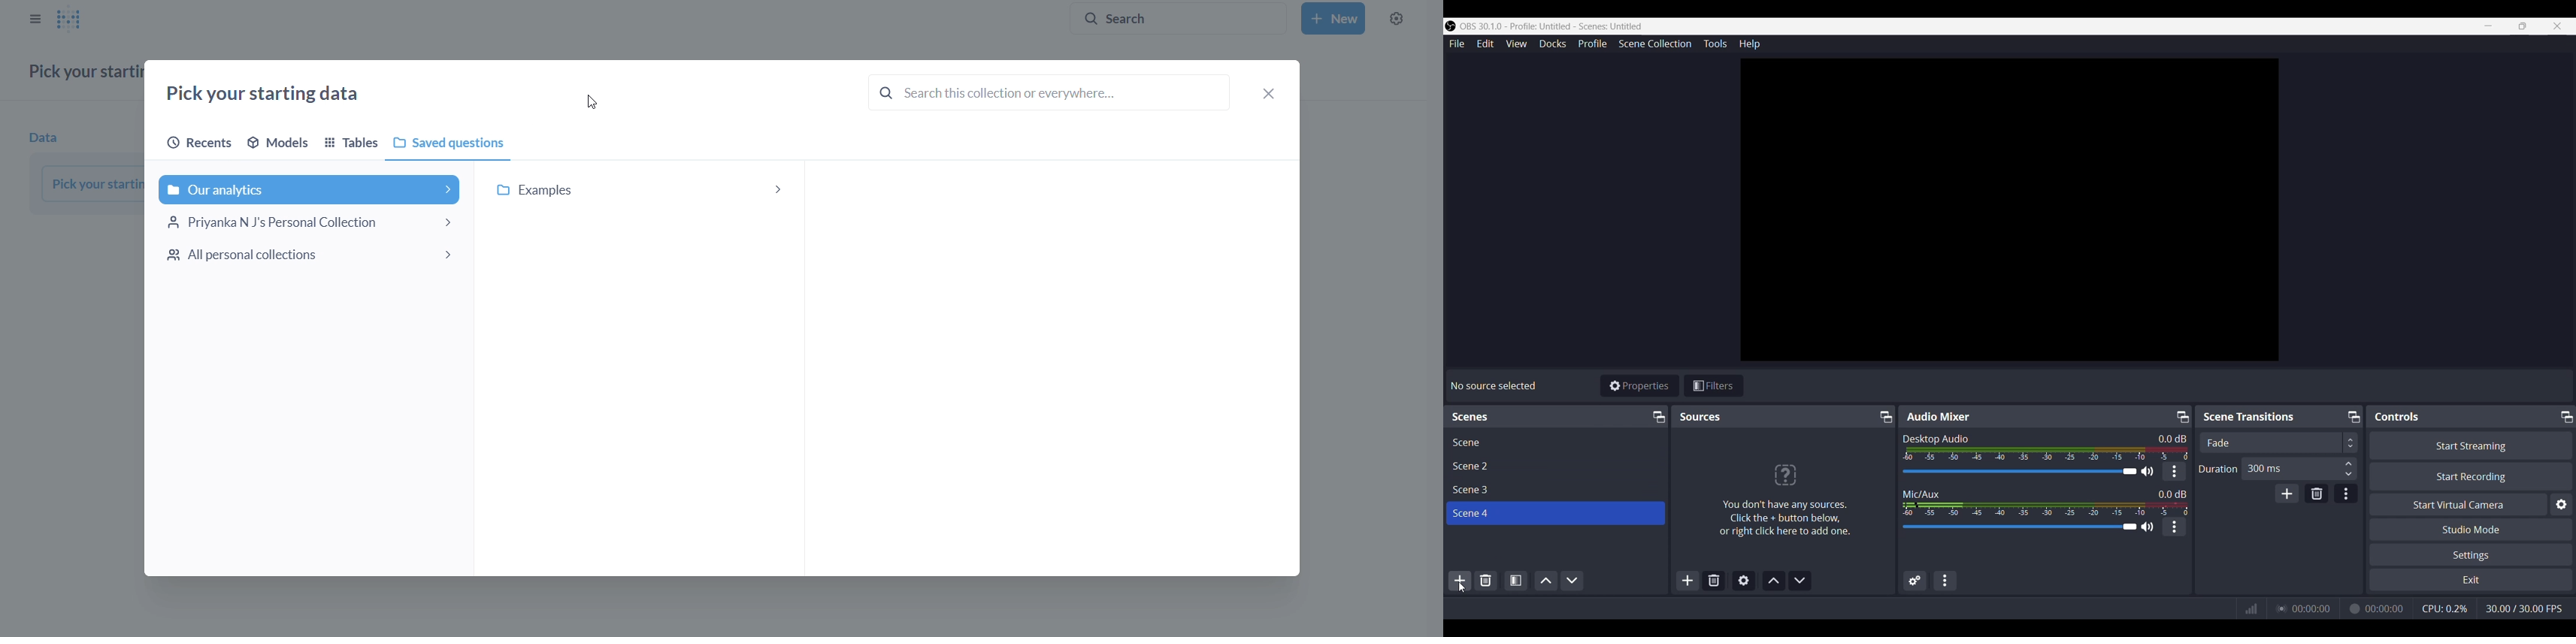 The width and height of the screenshot is (2576, 644). Describe the element at coordinates (1939, 417) in the screenshot. I see `Audio Mixer` at that location.